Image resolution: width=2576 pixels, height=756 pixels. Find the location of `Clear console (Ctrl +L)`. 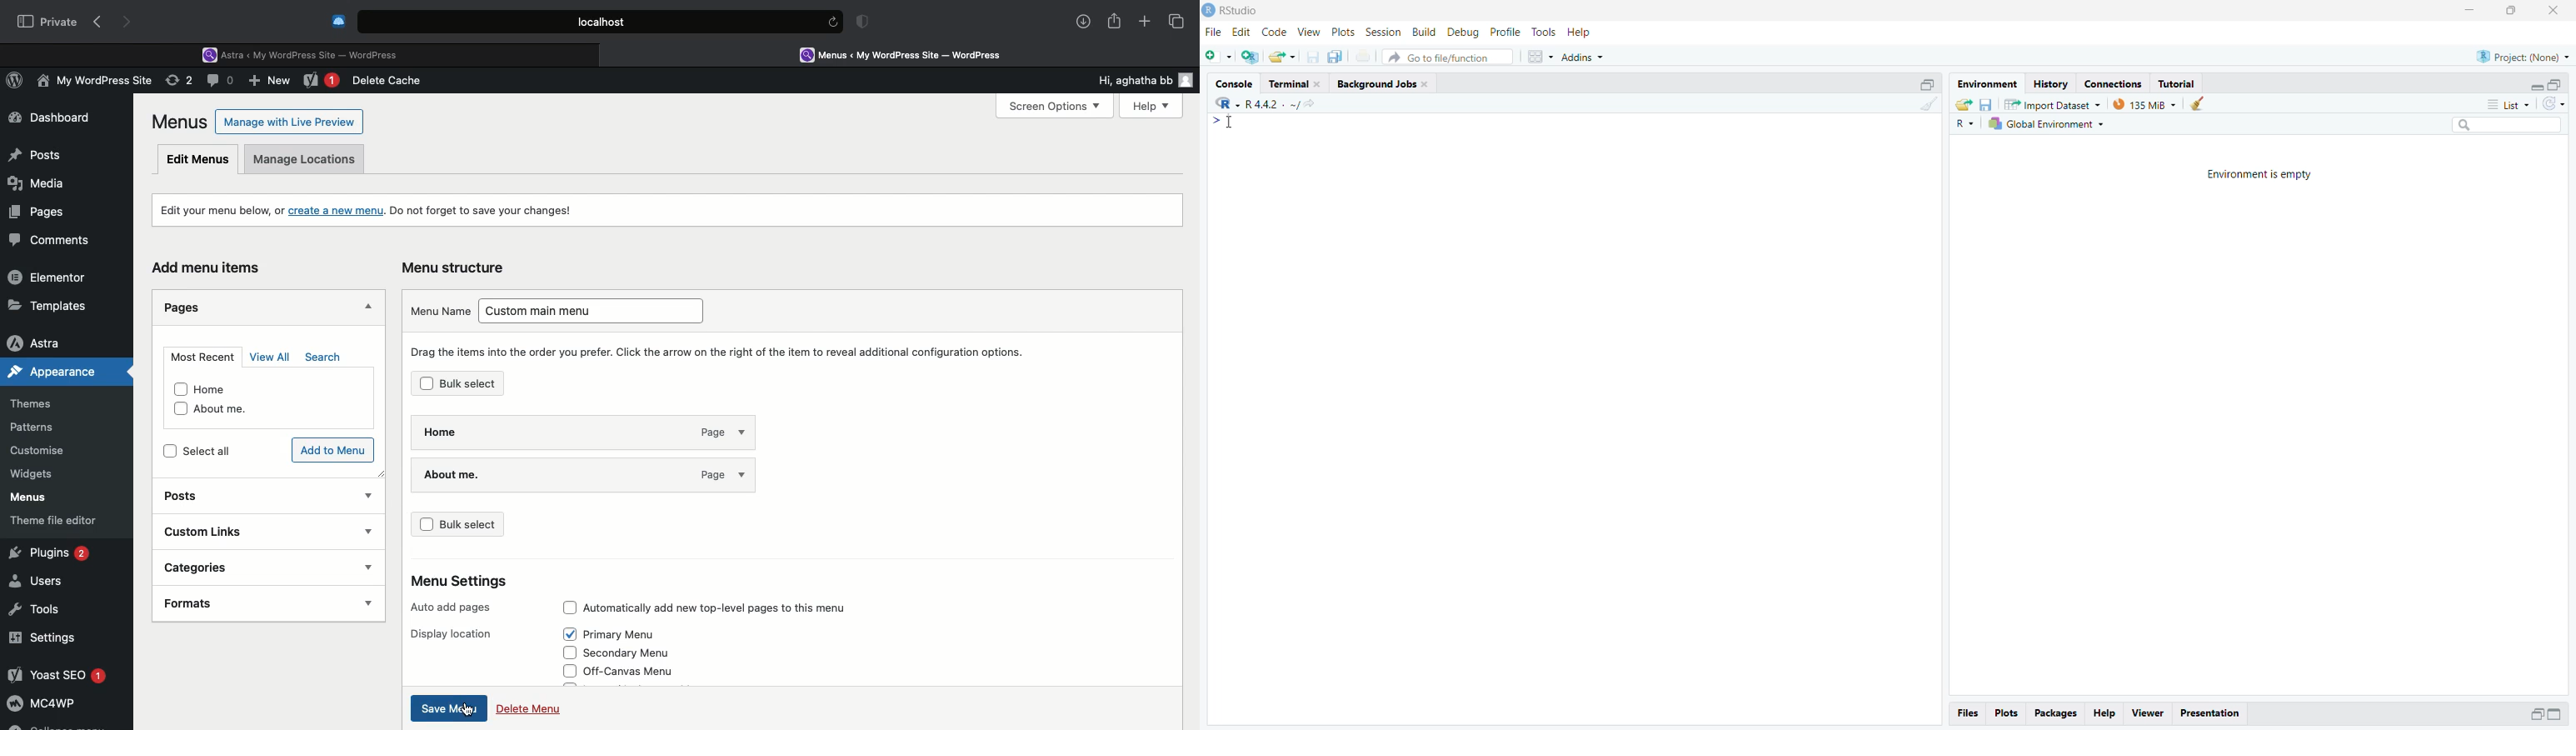

Clear console (Ctrl +L) is located at coordinates (2198, 104).